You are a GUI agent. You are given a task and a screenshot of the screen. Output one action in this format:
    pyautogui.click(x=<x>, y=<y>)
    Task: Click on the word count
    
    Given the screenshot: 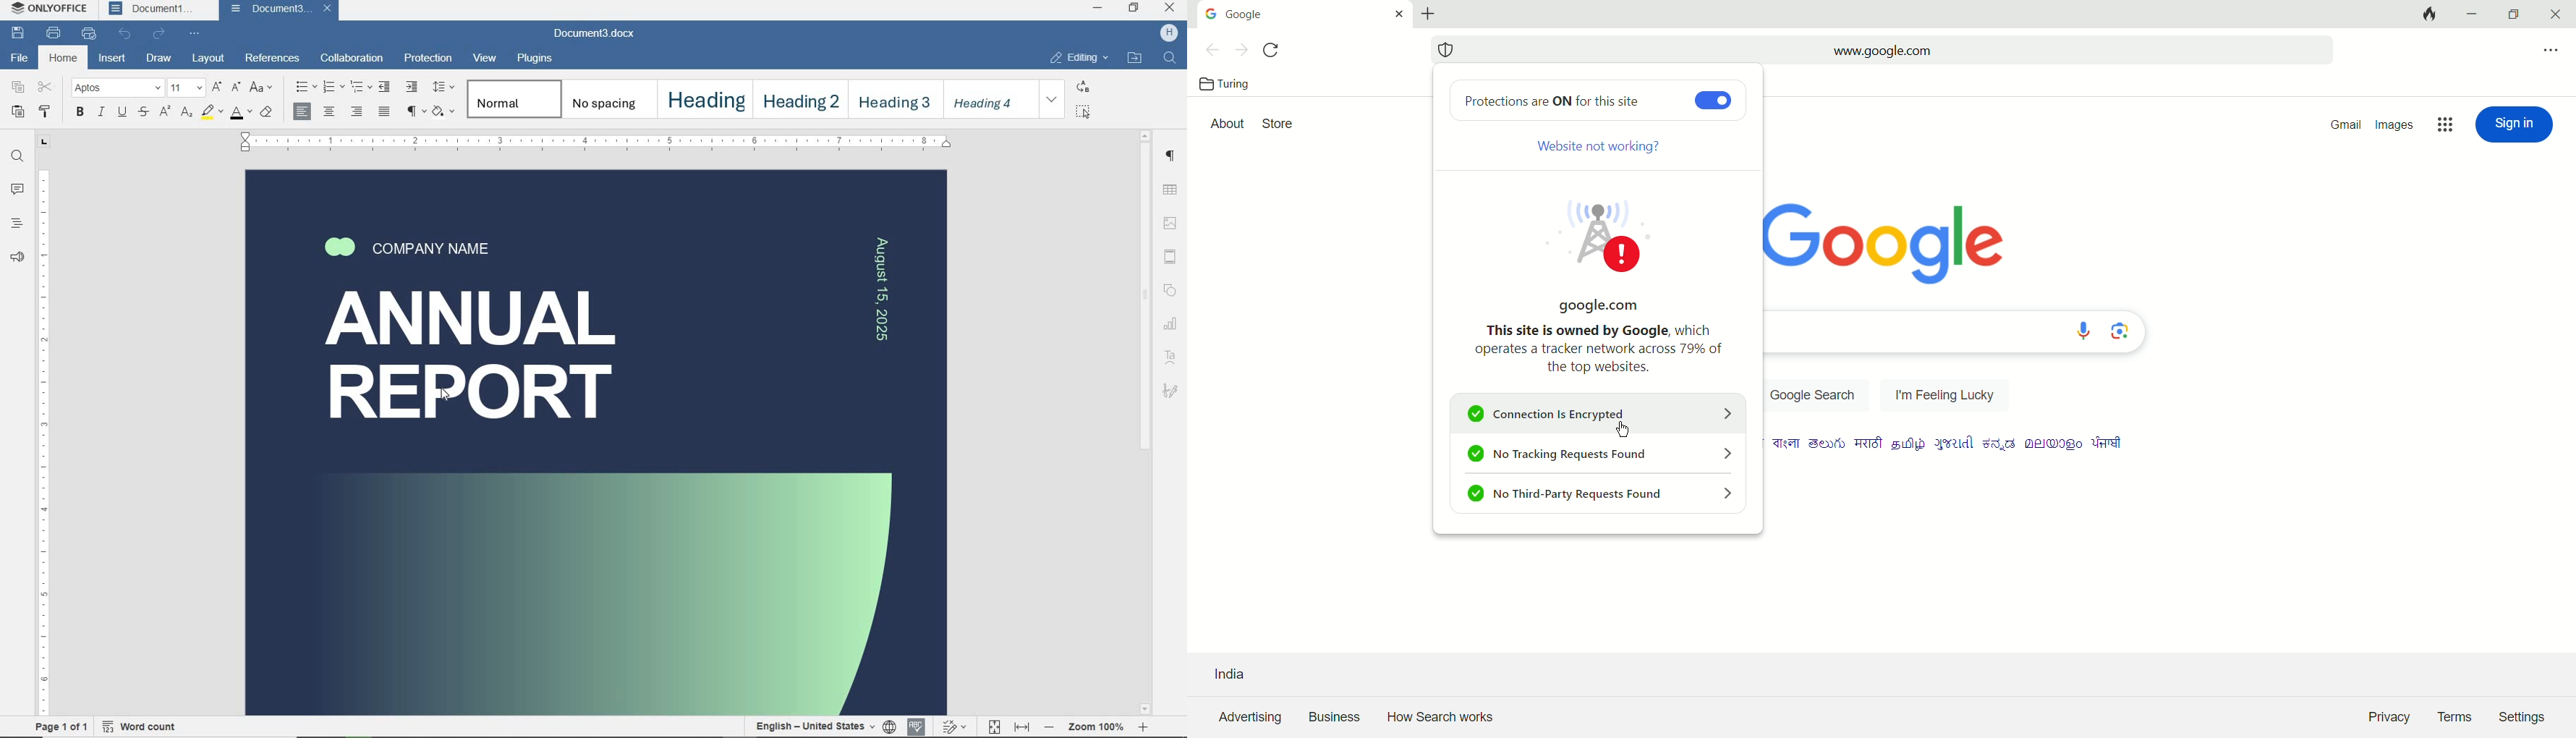 What is the action you would take?
    pyautogui.click(x=148, y=727)
    